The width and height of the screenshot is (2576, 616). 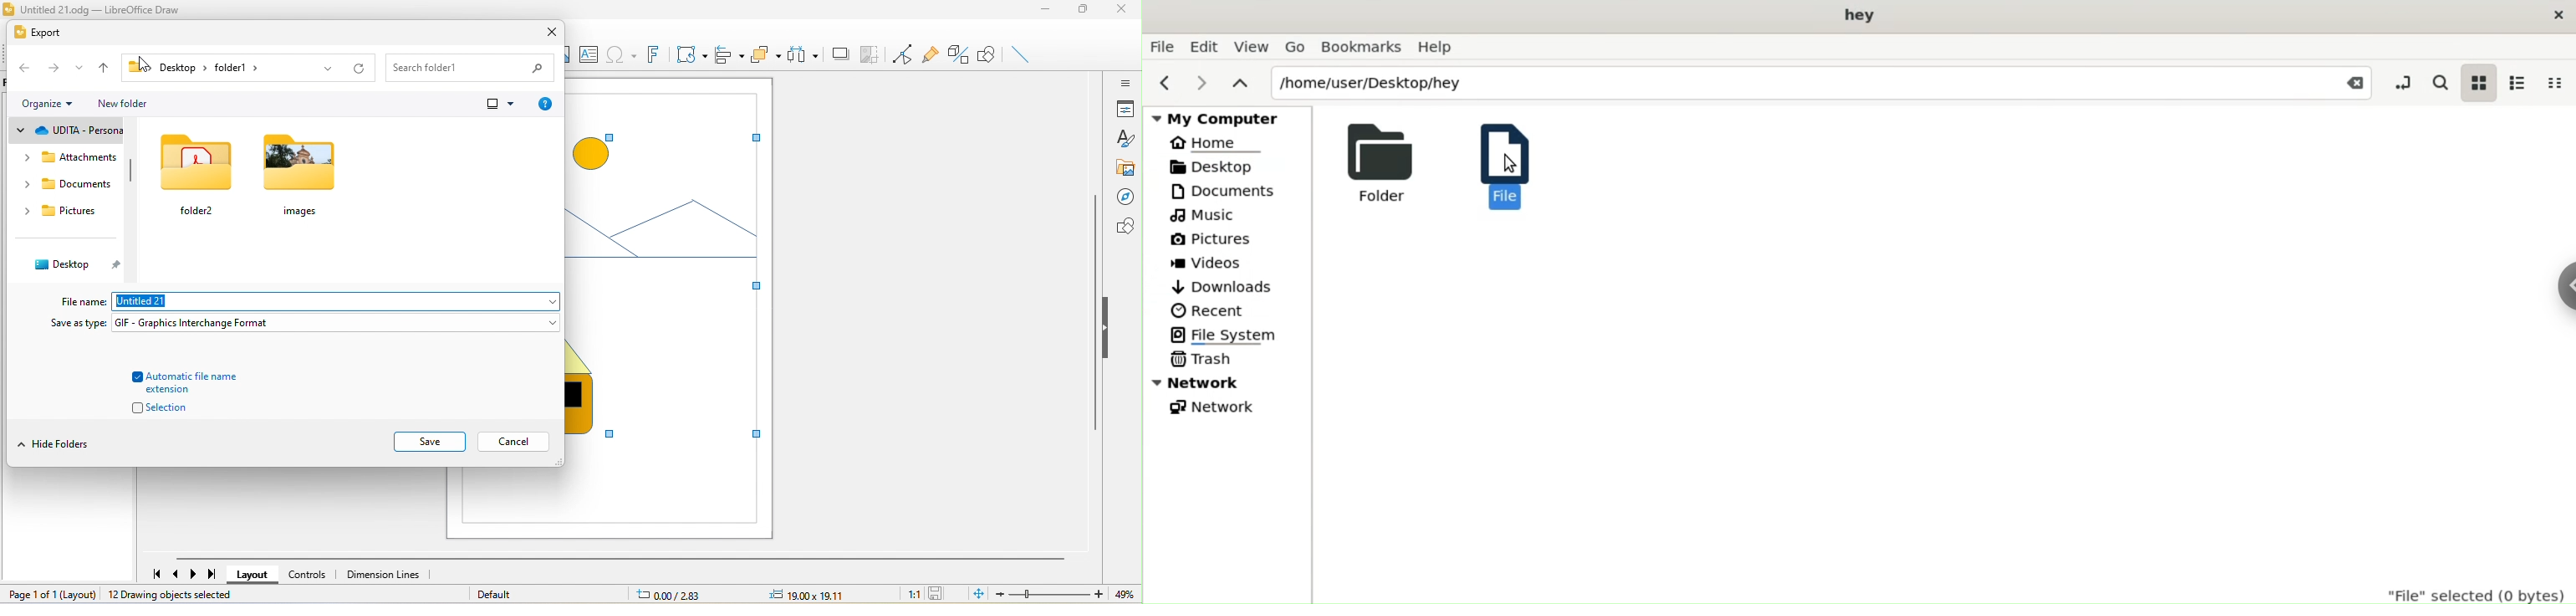 What do you see at coordinates (939, 594) in the screenshot?
I see `save` at bounding box center [939, 594].